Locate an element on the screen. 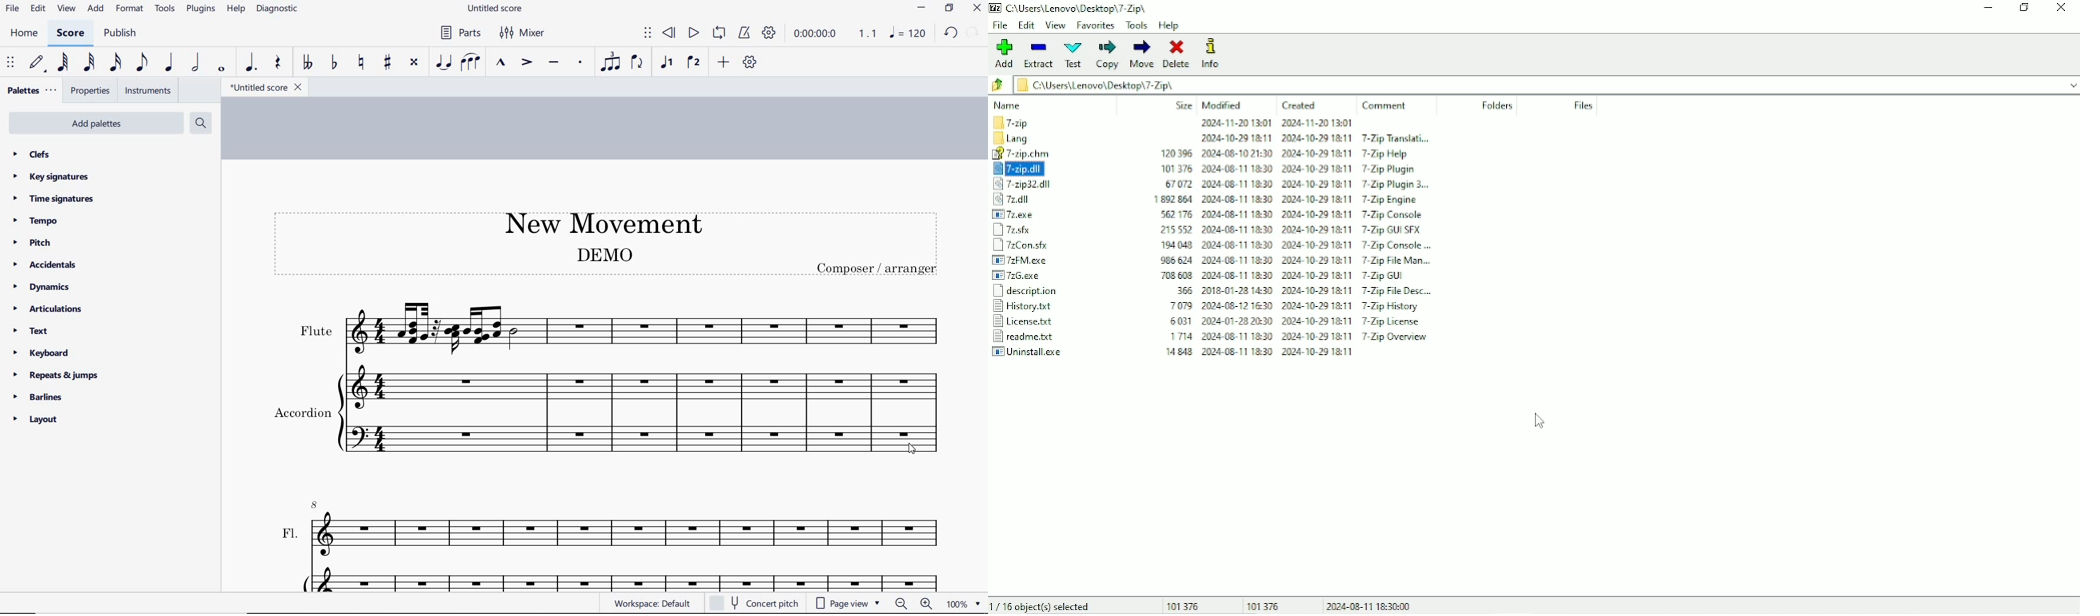  whole note is located at coordinates (222, 69).